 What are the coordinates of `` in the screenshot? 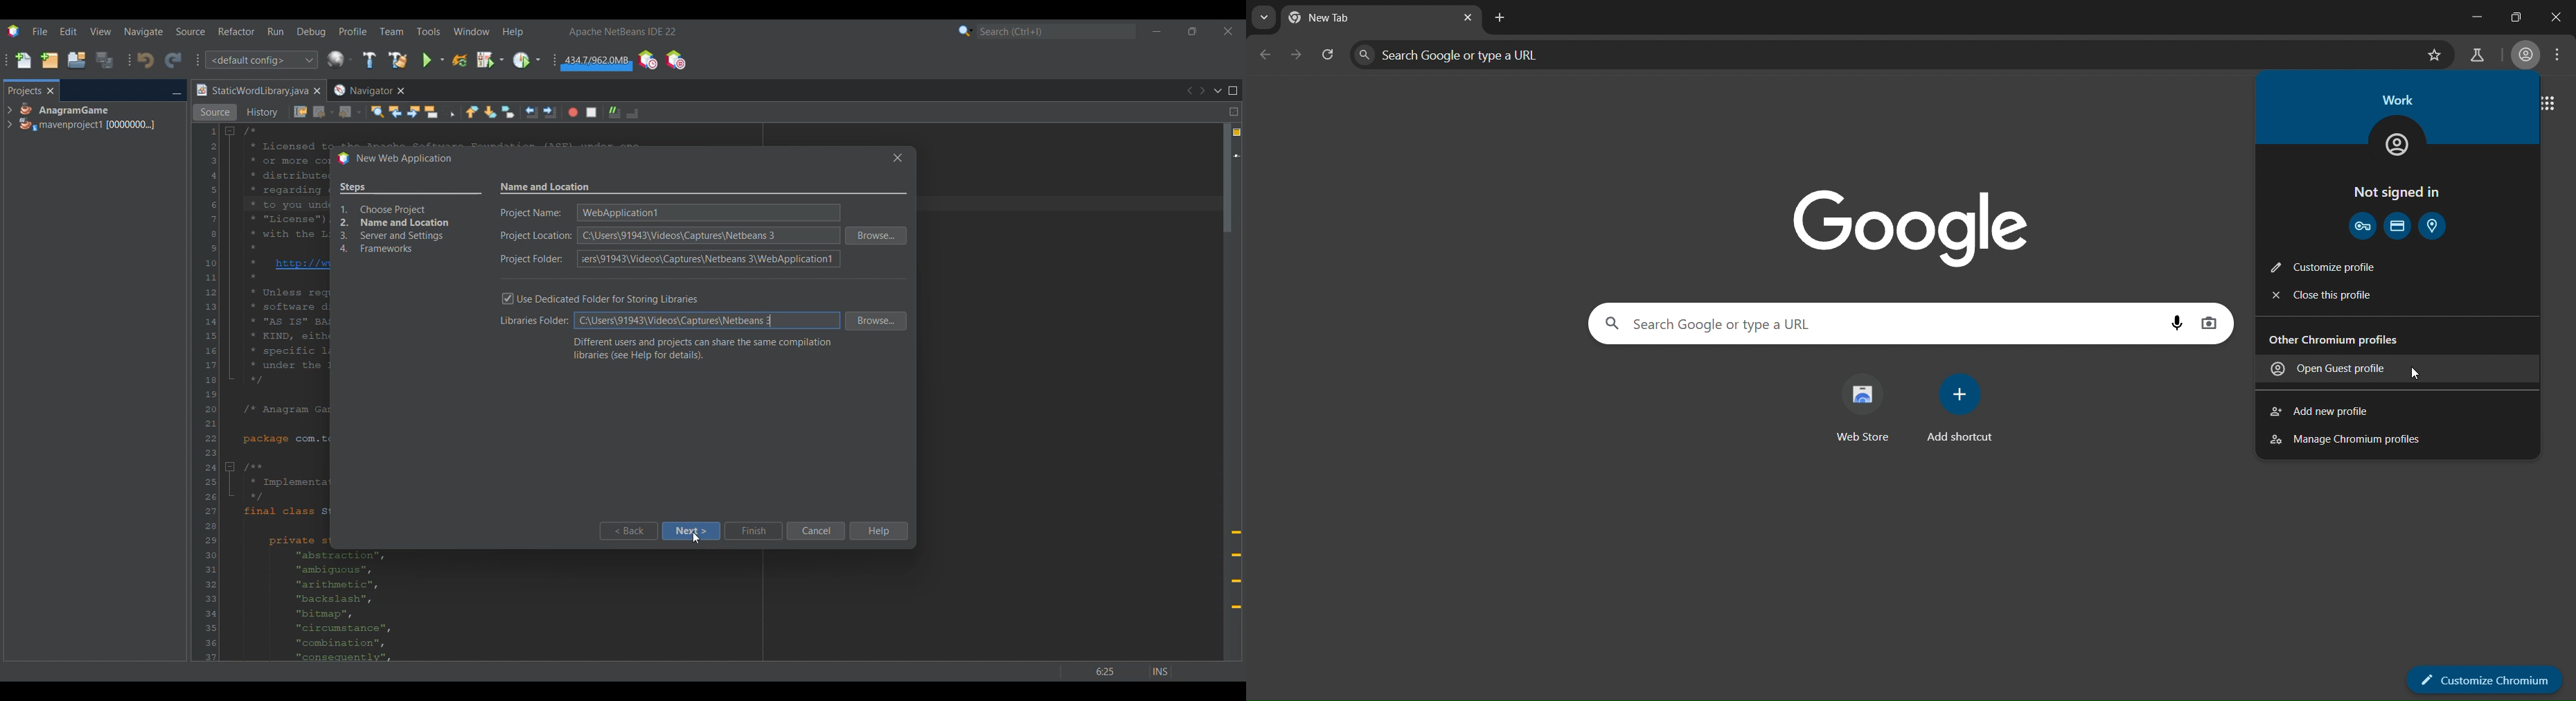 It's located at (1124, 668).